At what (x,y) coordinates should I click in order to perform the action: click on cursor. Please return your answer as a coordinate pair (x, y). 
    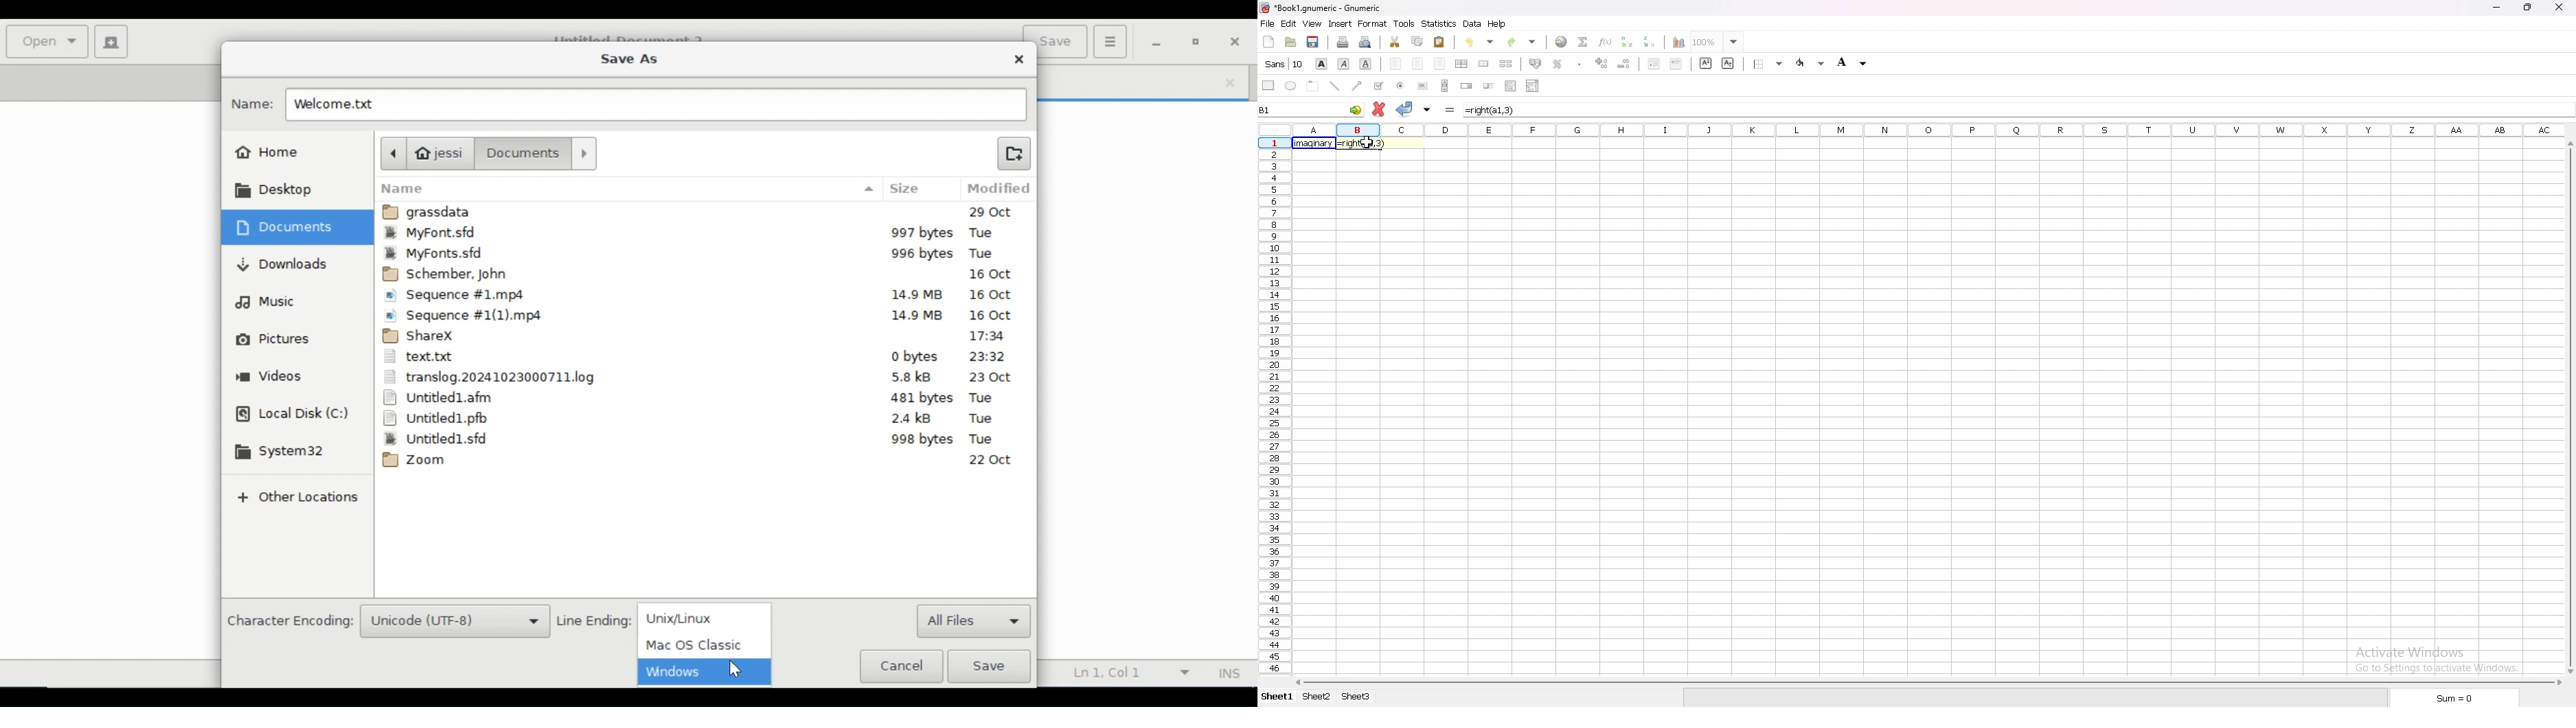
    Looking at the image, I should click on (739, 670).